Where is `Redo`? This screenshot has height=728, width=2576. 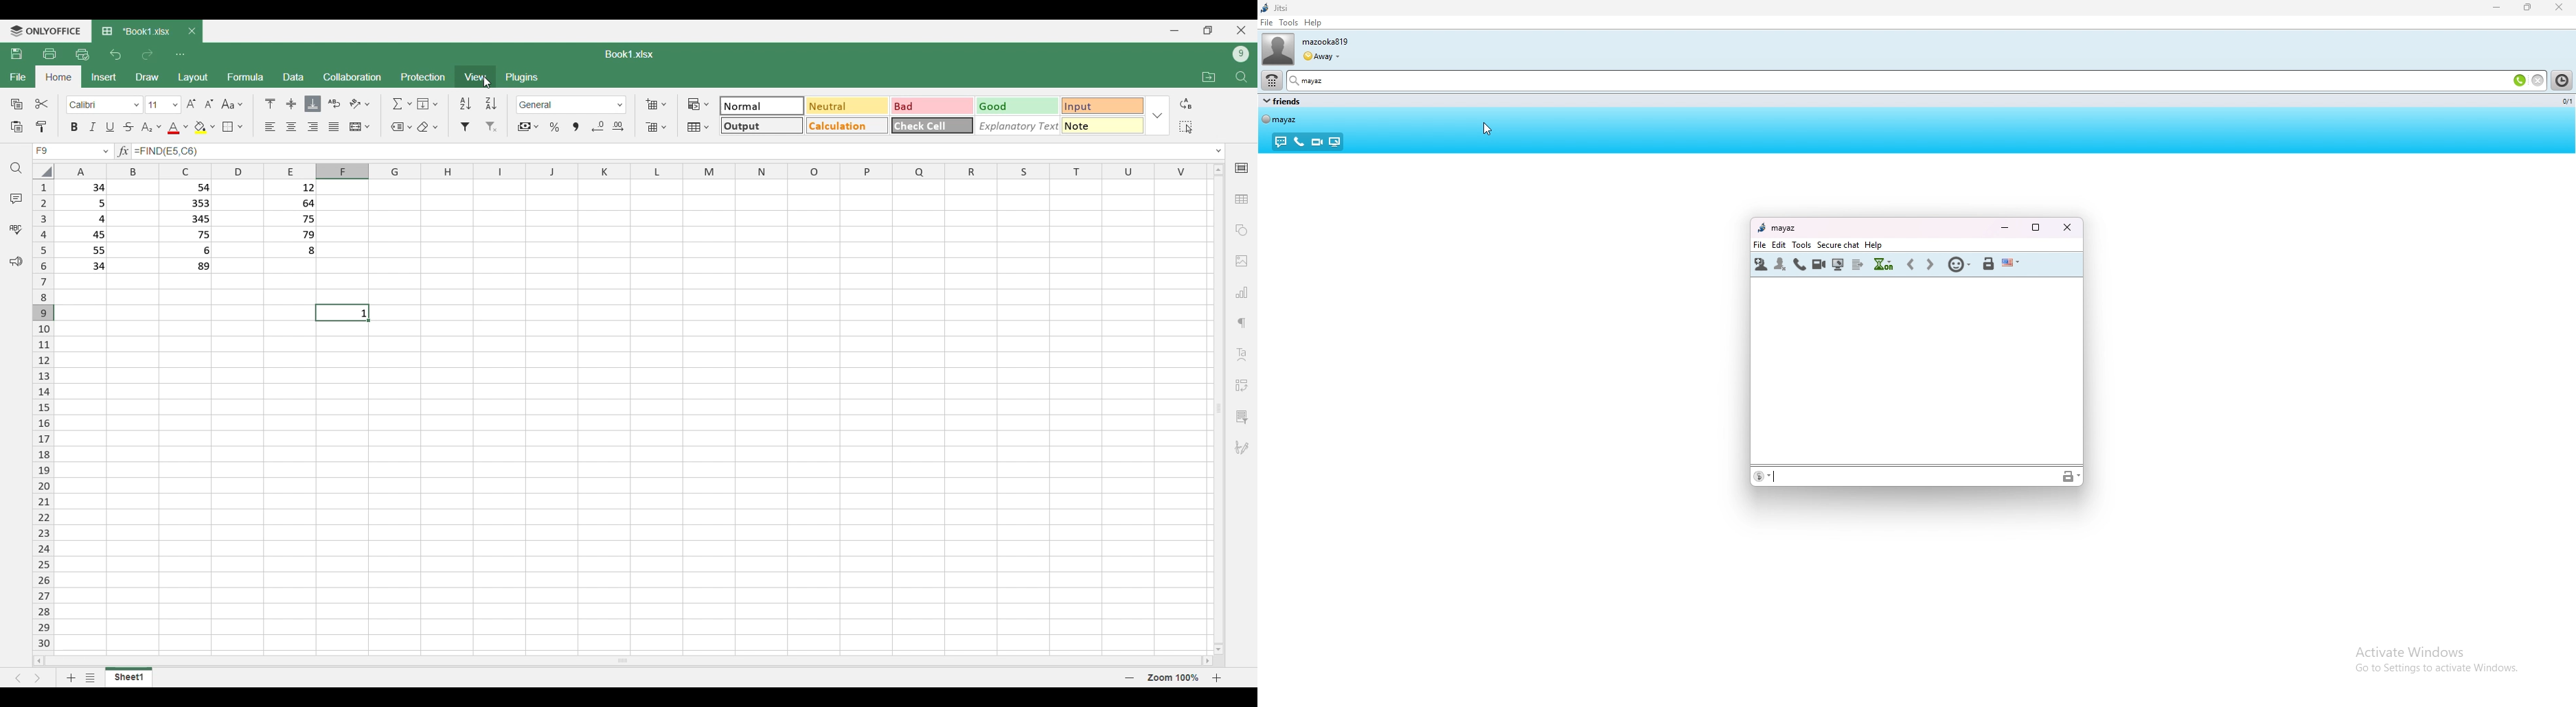
Redo is located at coordinates (147, 55).